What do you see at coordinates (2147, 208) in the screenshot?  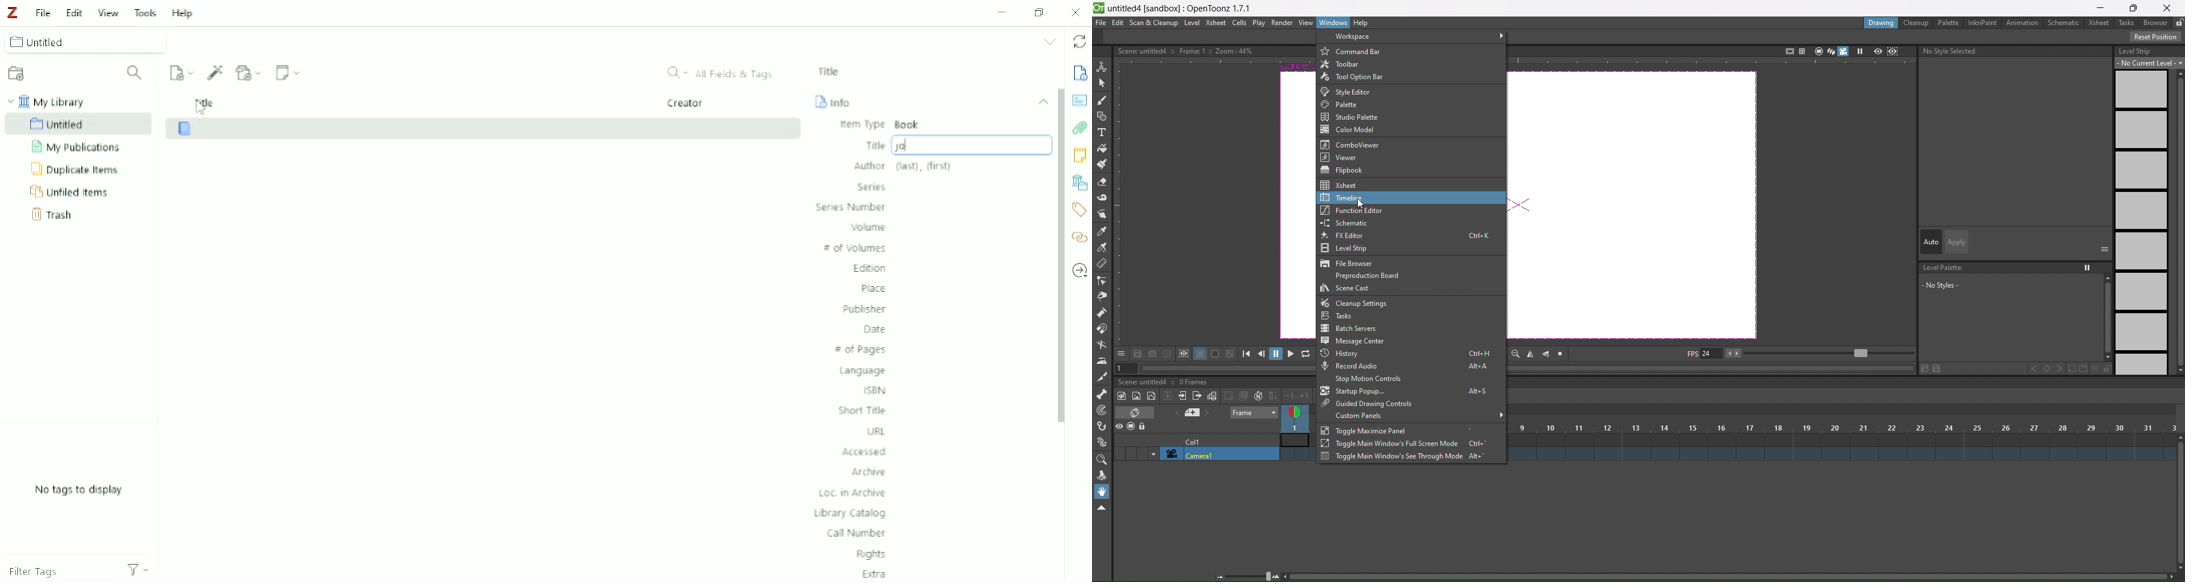 I see `level strip` at bounding box center [2147, 208].